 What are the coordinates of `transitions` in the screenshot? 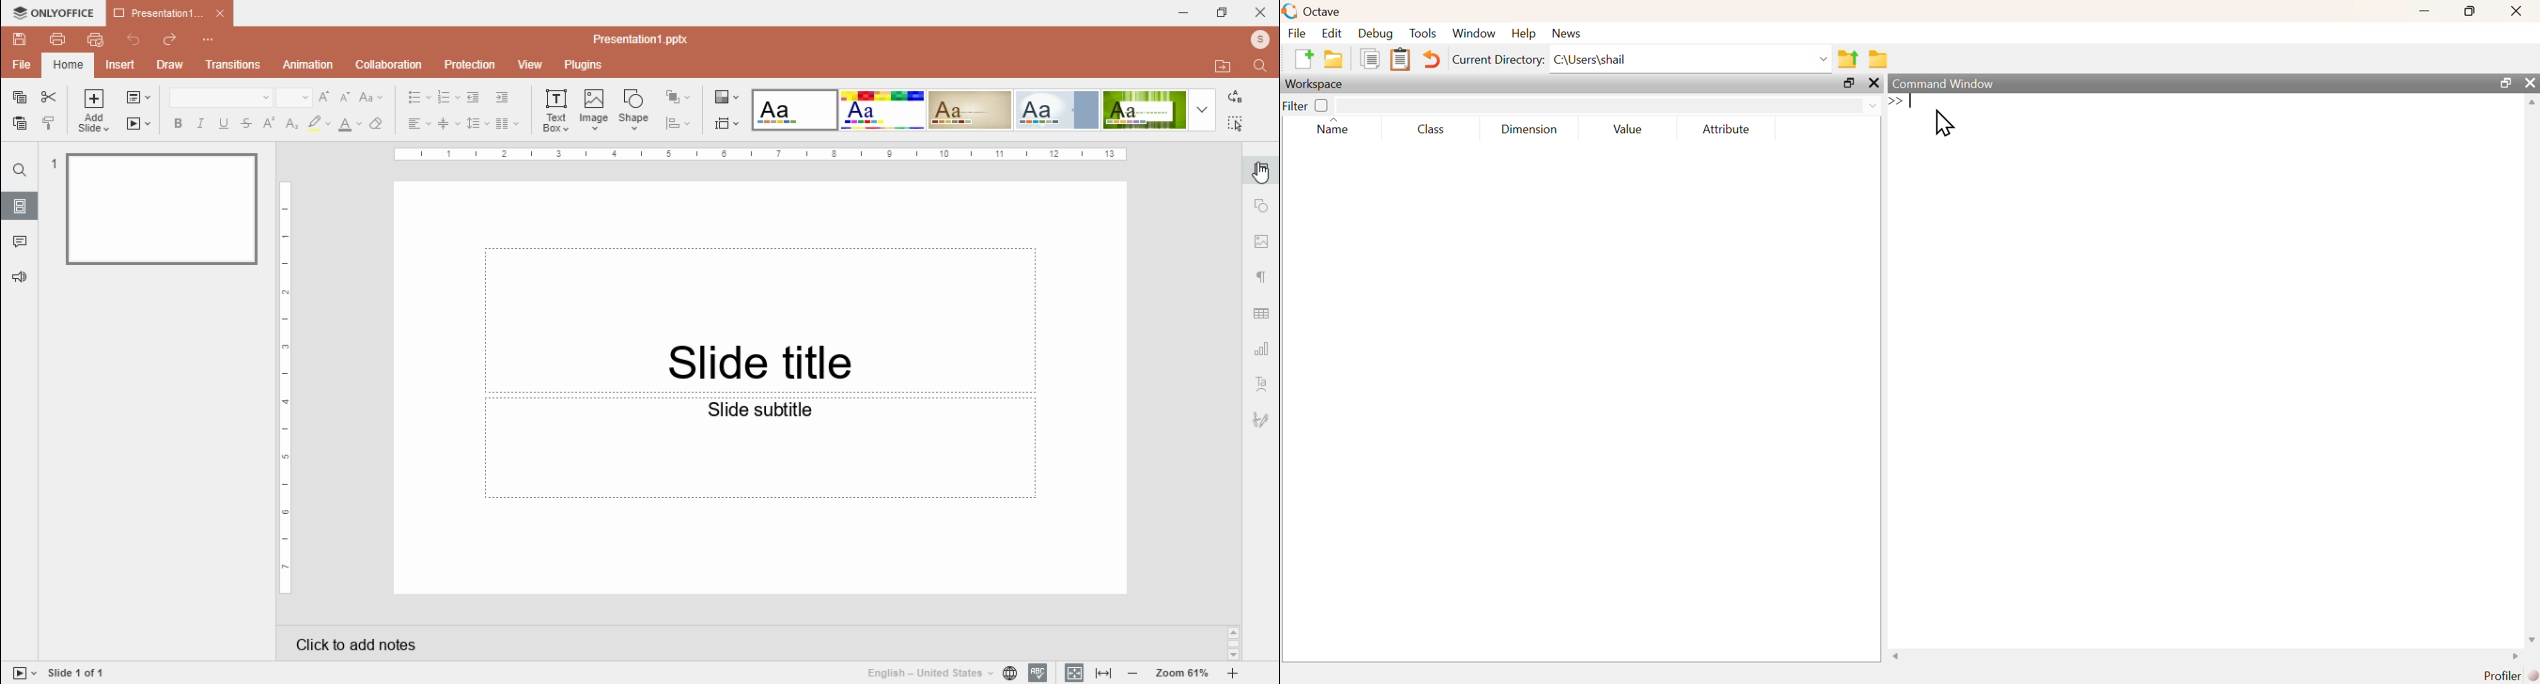 It's located at (230, 65).